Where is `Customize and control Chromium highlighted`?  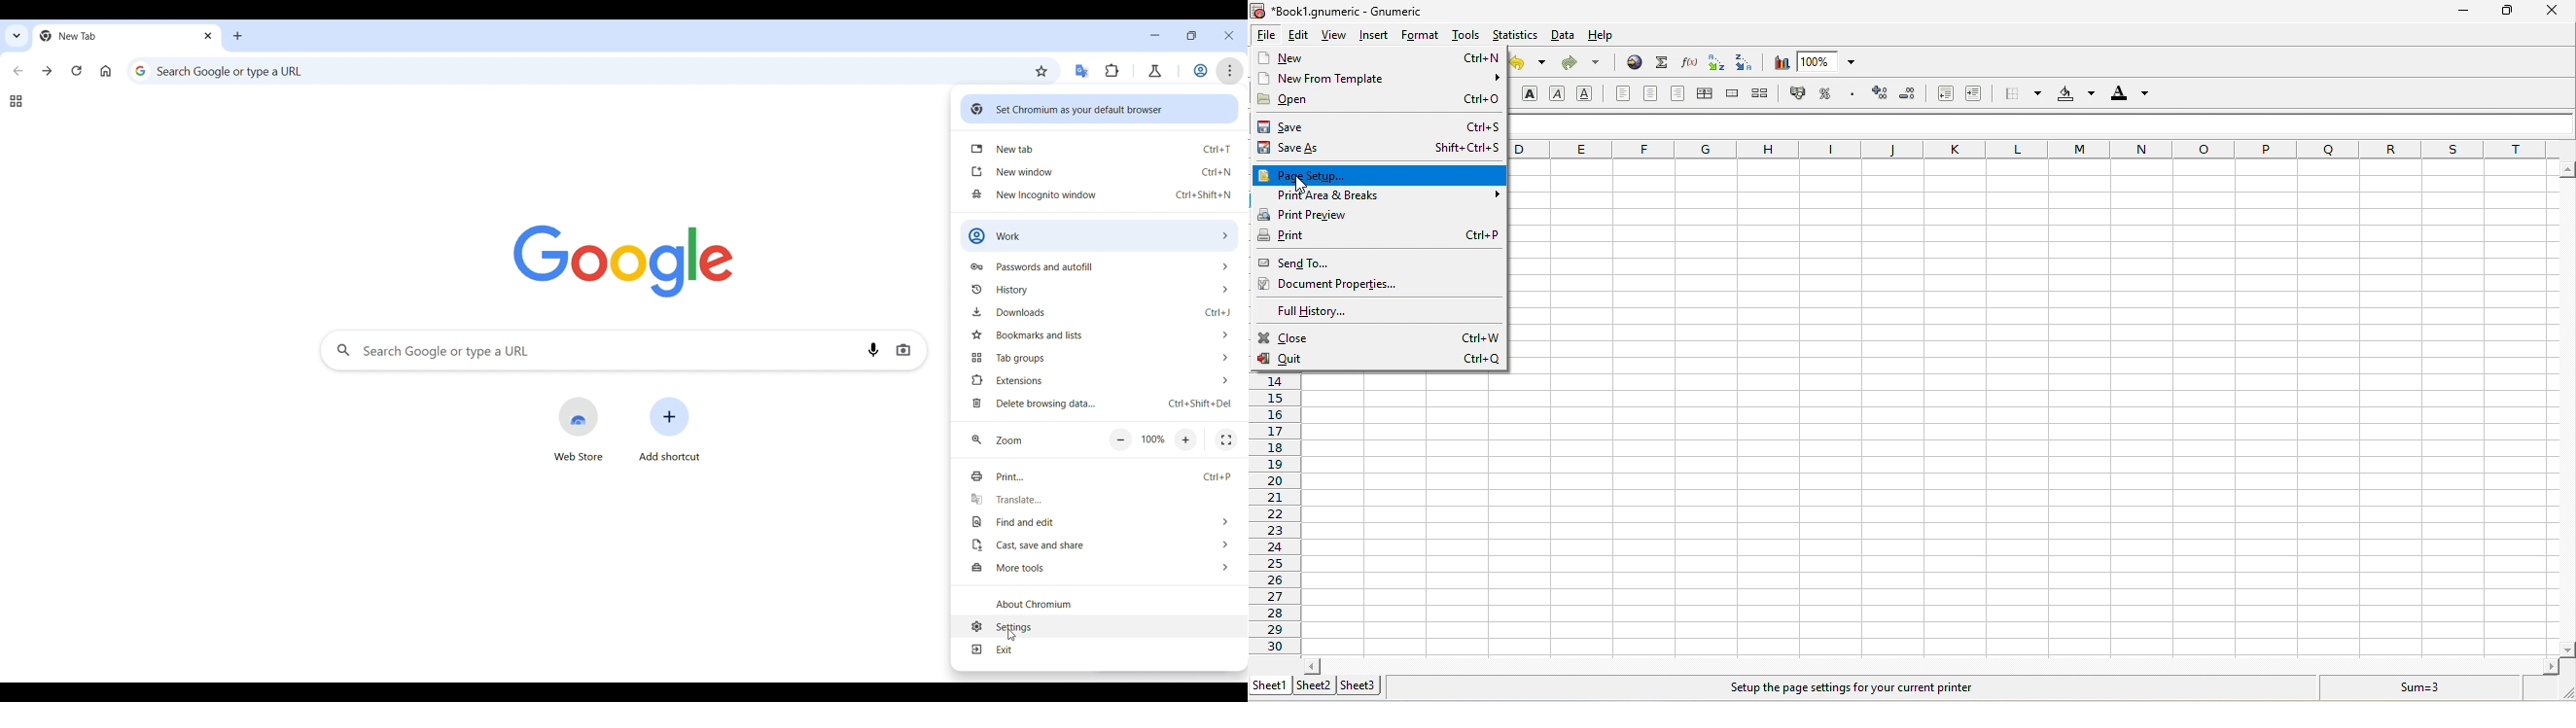 Customize and control Chromium highlighted is located at coordinates (1231, 71).